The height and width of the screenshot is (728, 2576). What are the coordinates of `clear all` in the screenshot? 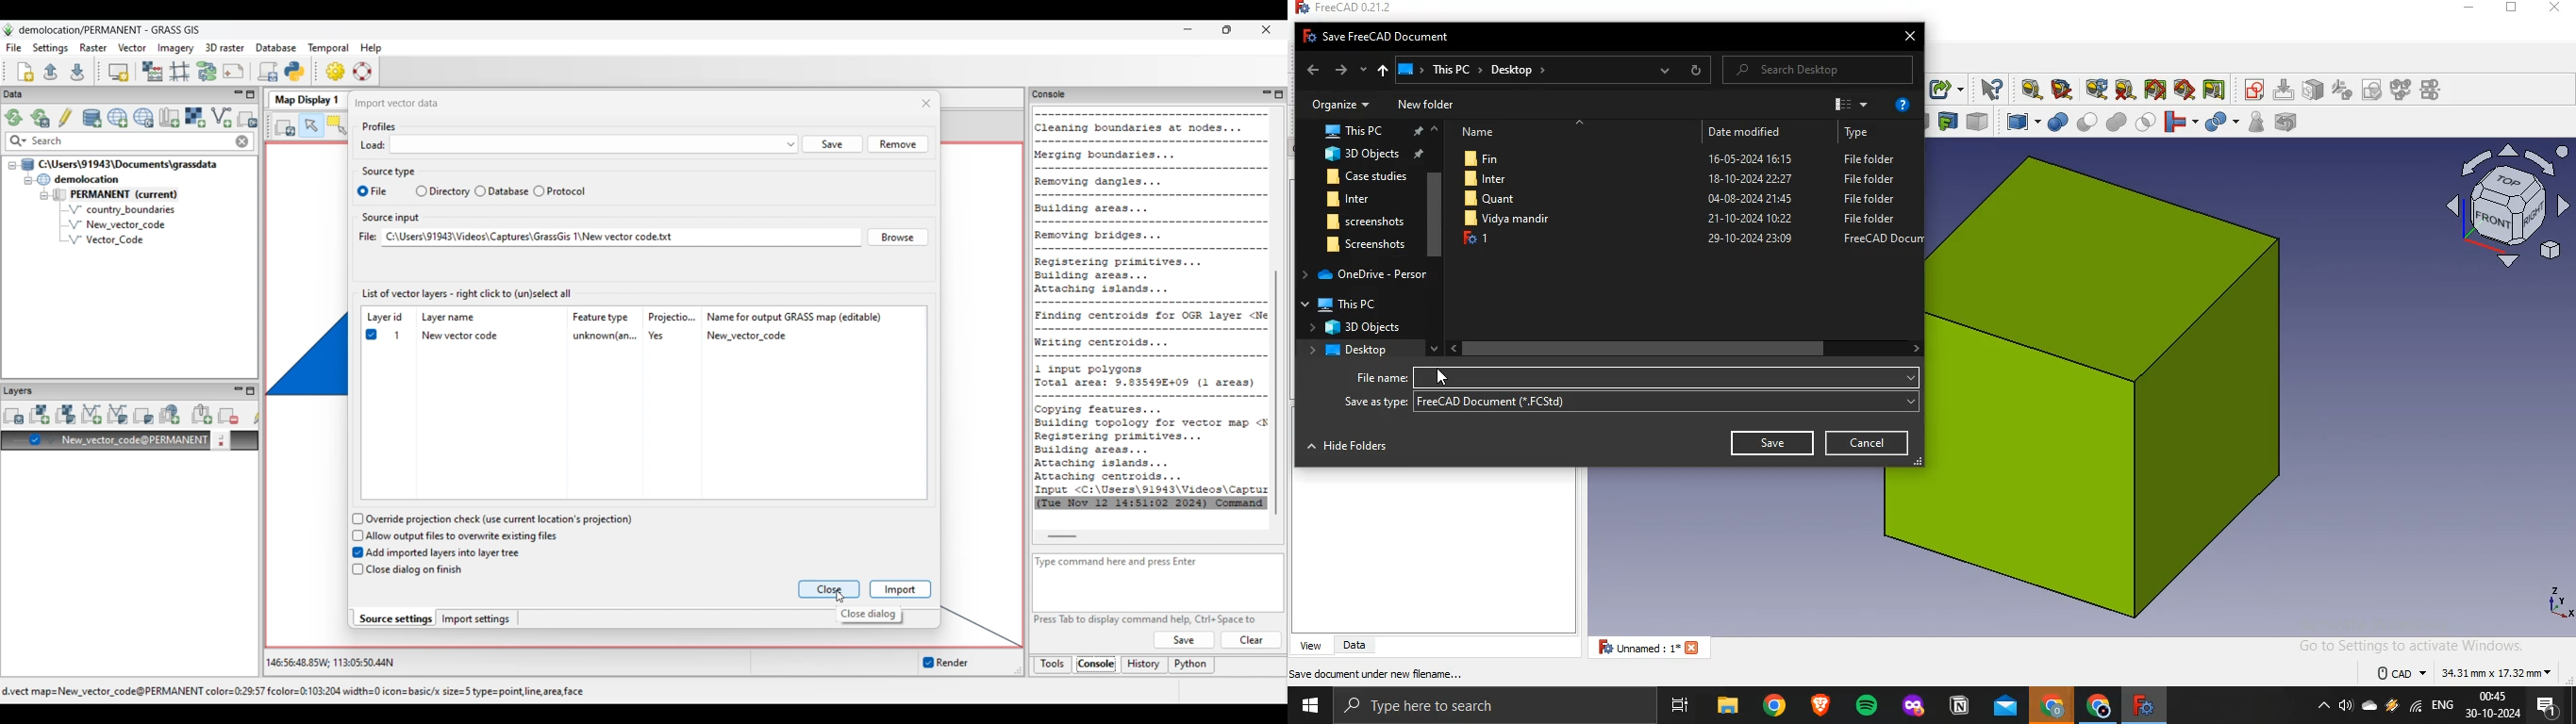 It's located at (2126, 90).